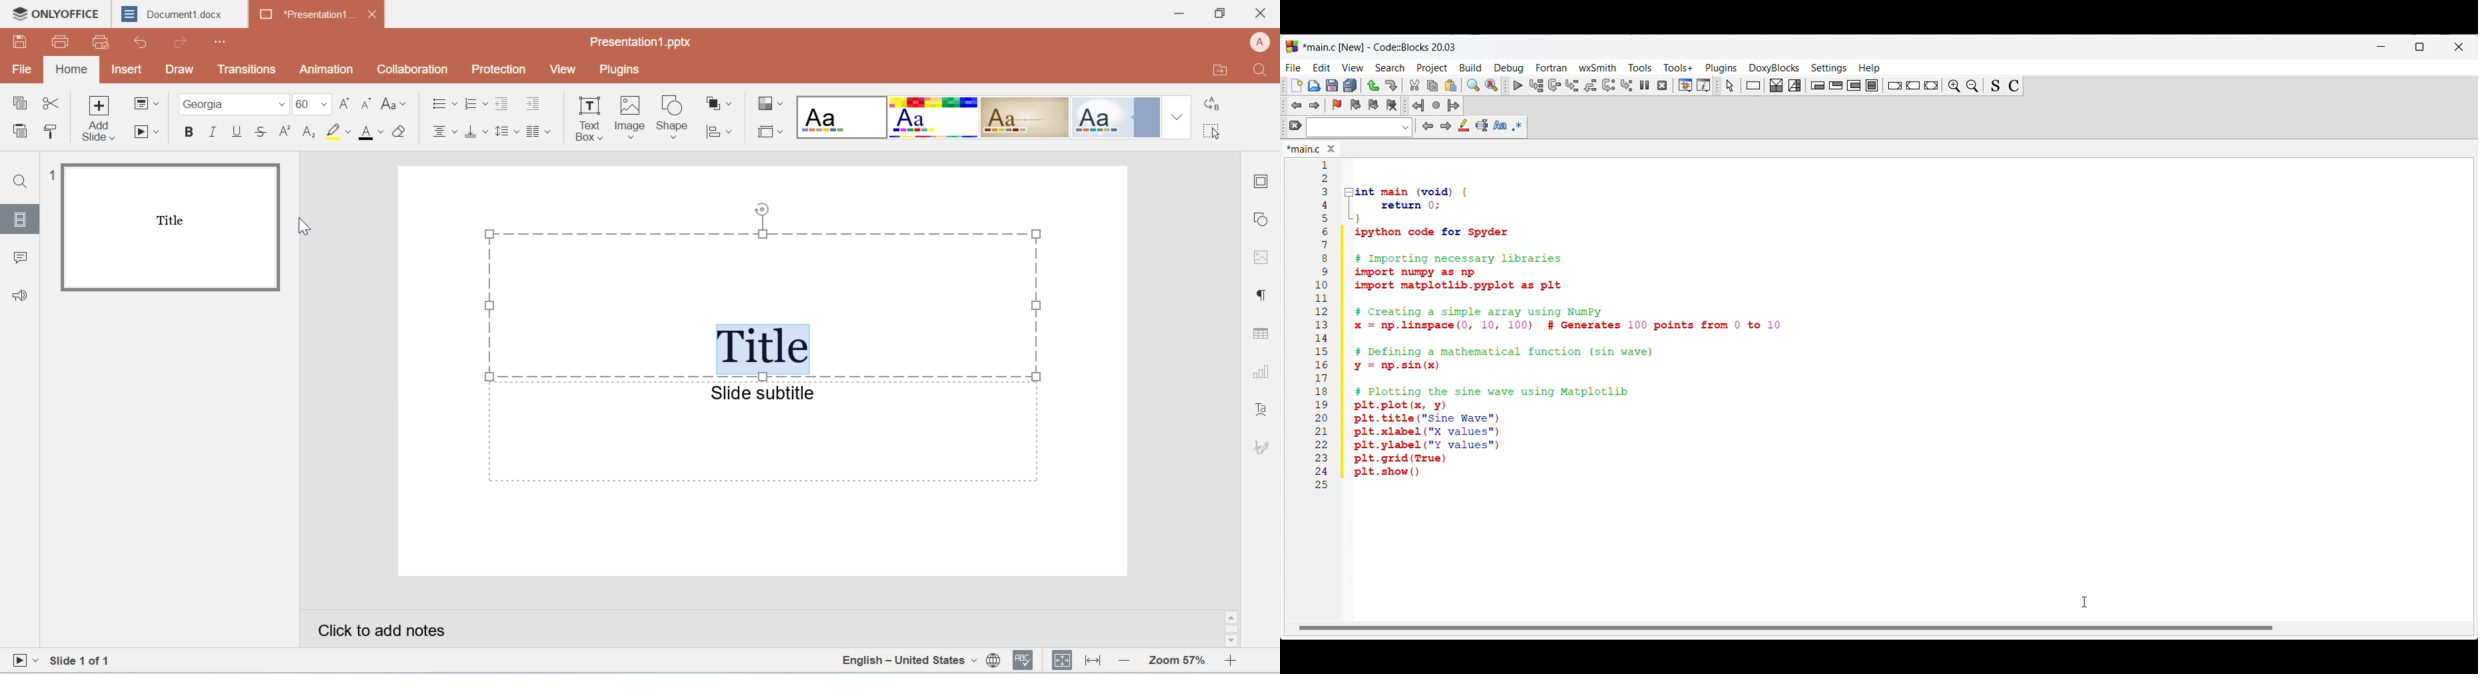 This screenshot has height=700, width=2492. Describe the element at coordinates (1180, 14) in the screenshot. I see `minimize` at that location.